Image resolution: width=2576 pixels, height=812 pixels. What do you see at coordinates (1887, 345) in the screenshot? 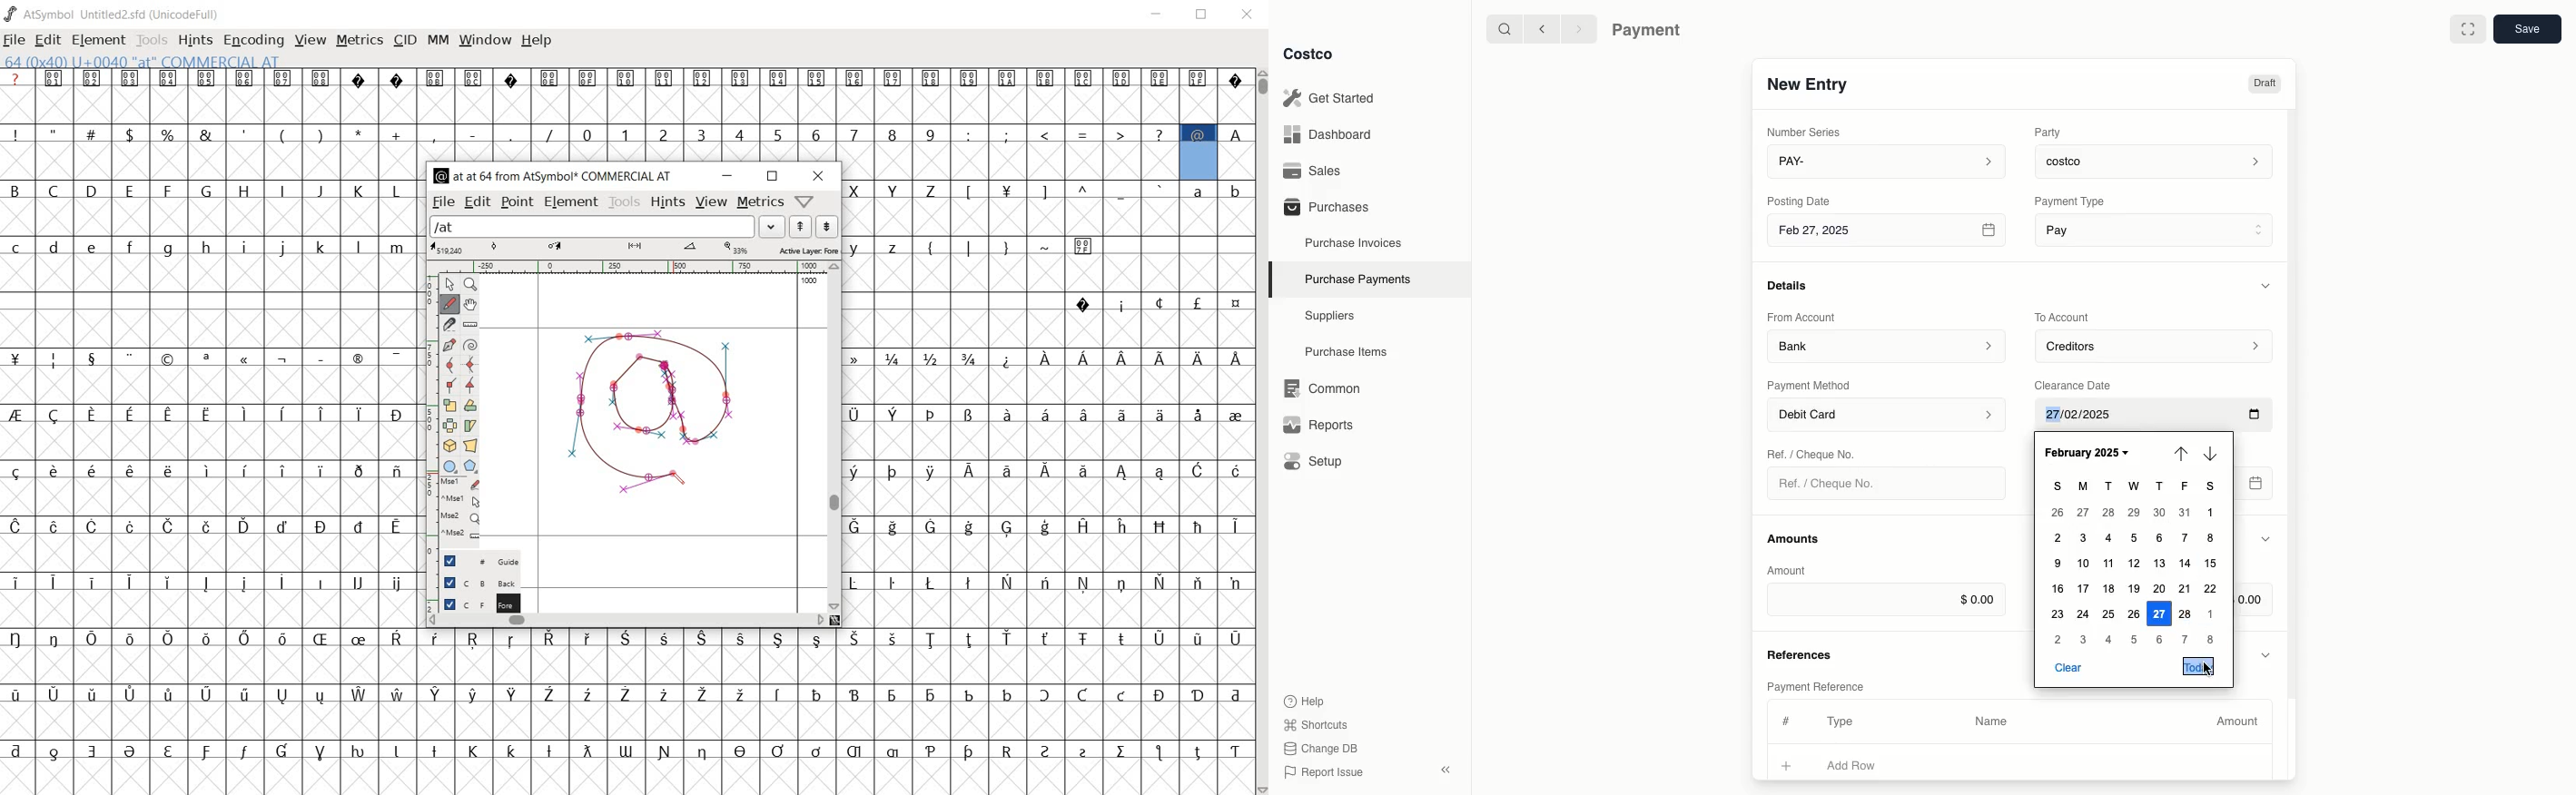
I see `Bank` at bounding box center [1887, 345].